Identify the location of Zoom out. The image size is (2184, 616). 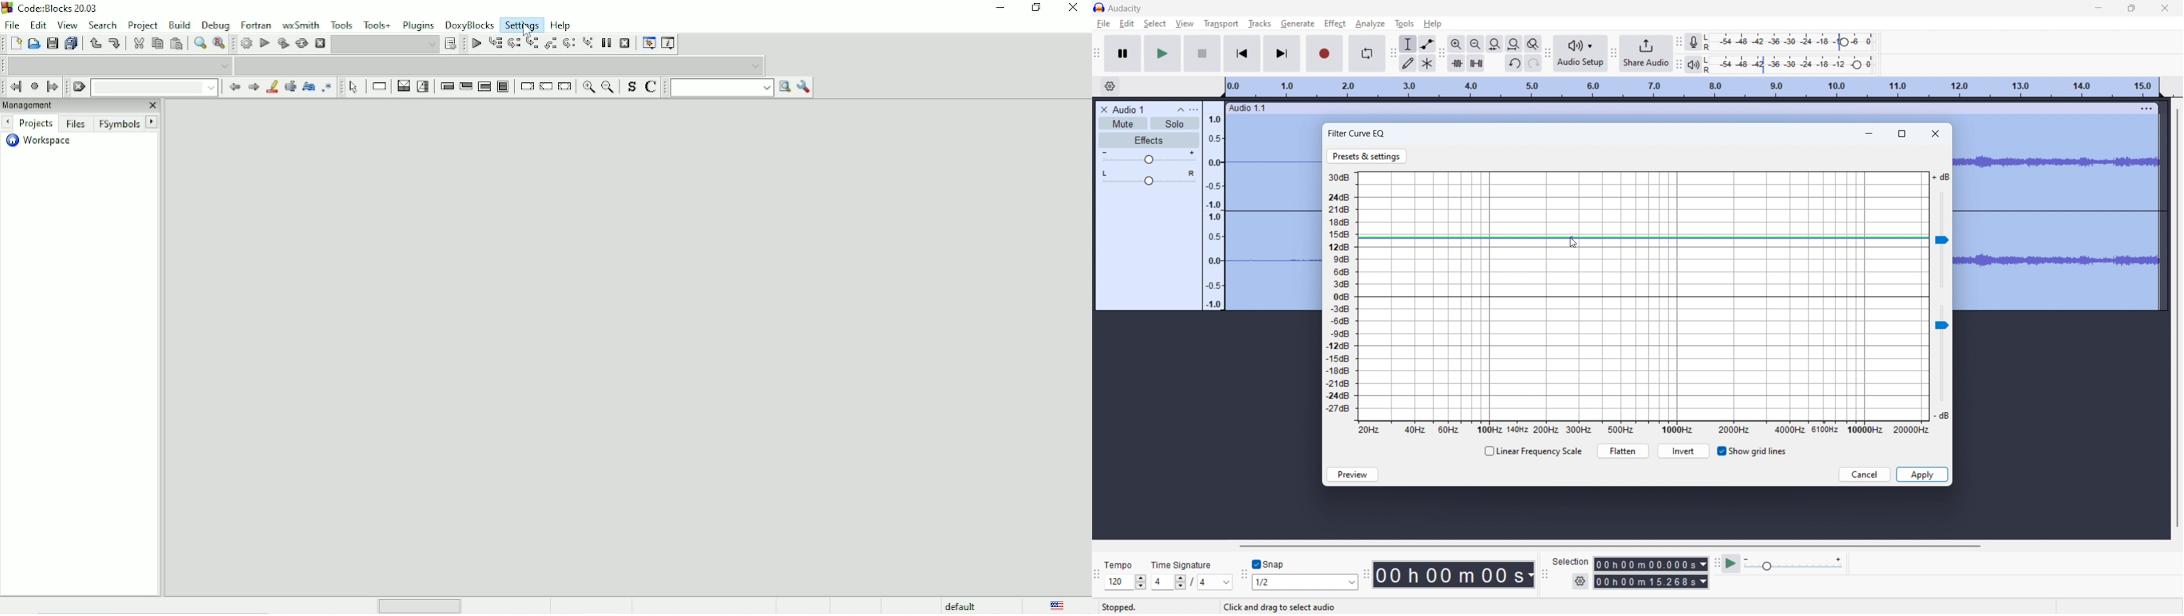
(609, 88).